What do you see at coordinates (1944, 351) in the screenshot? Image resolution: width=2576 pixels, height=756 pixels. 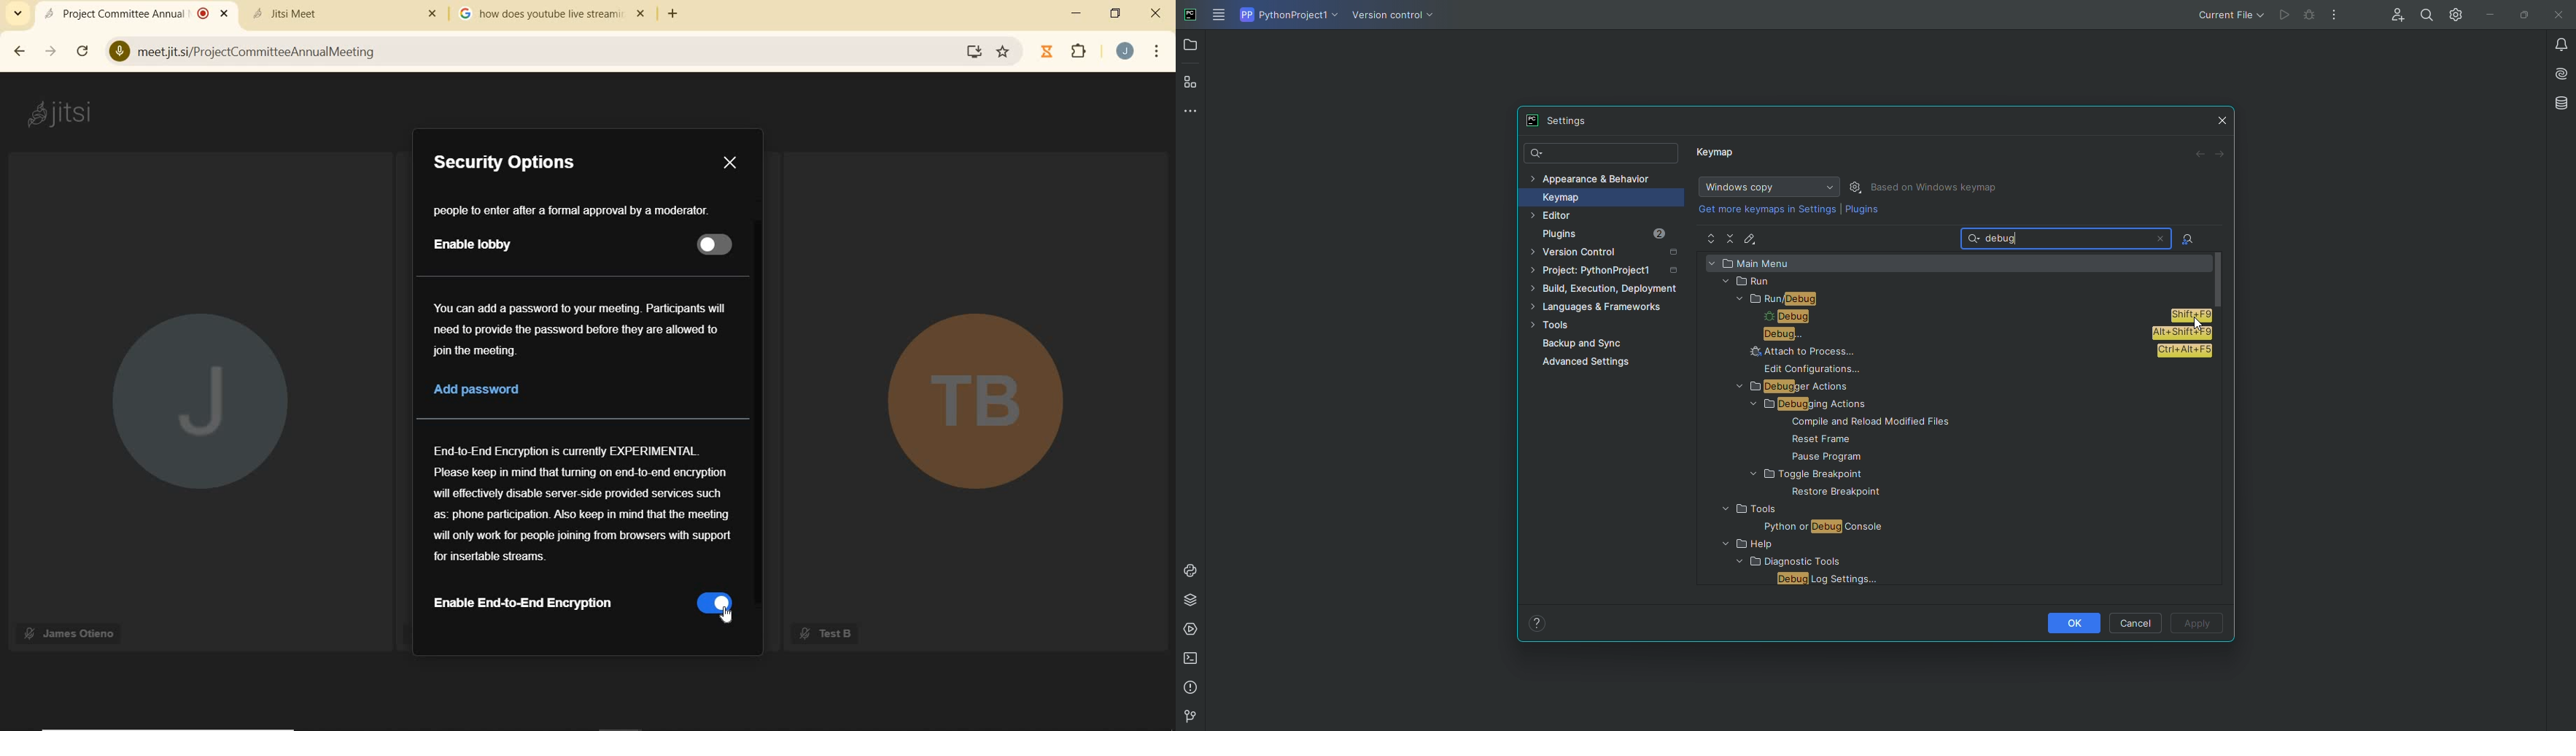 I see `ATTACH TO PROCESS` at bounding box center [1944, 351].